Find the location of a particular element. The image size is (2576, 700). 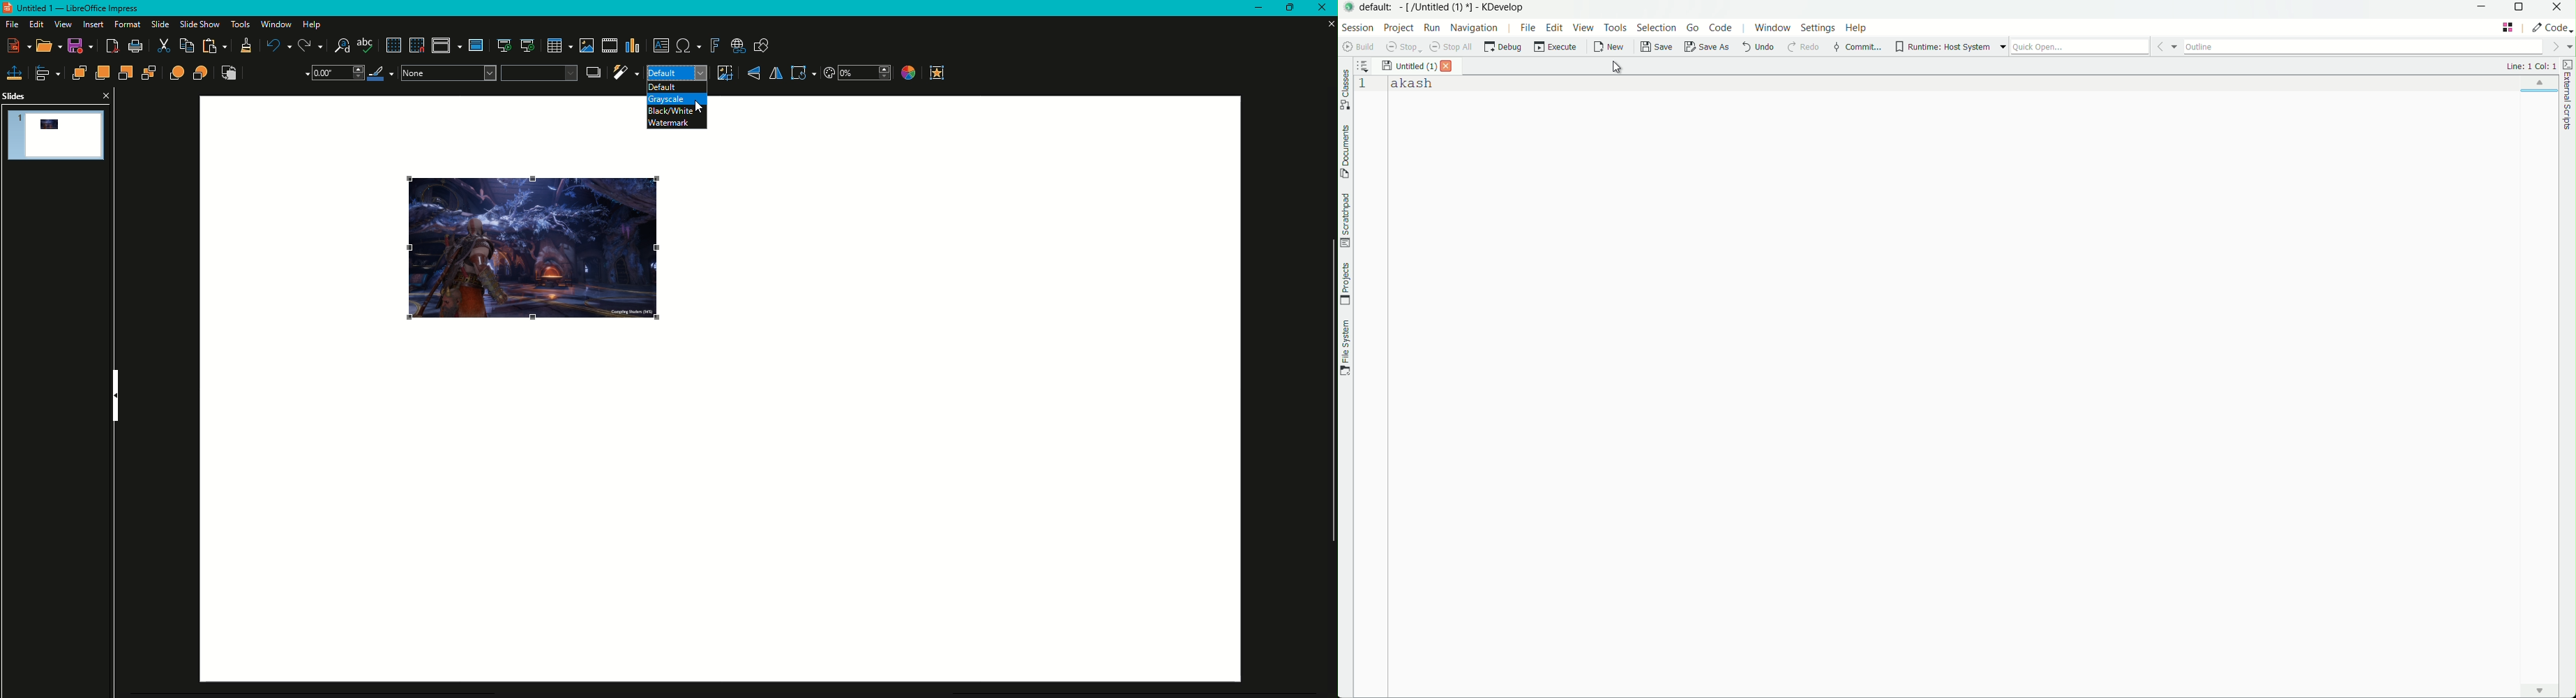

Export as PDF is located at coordinates (113, 47).